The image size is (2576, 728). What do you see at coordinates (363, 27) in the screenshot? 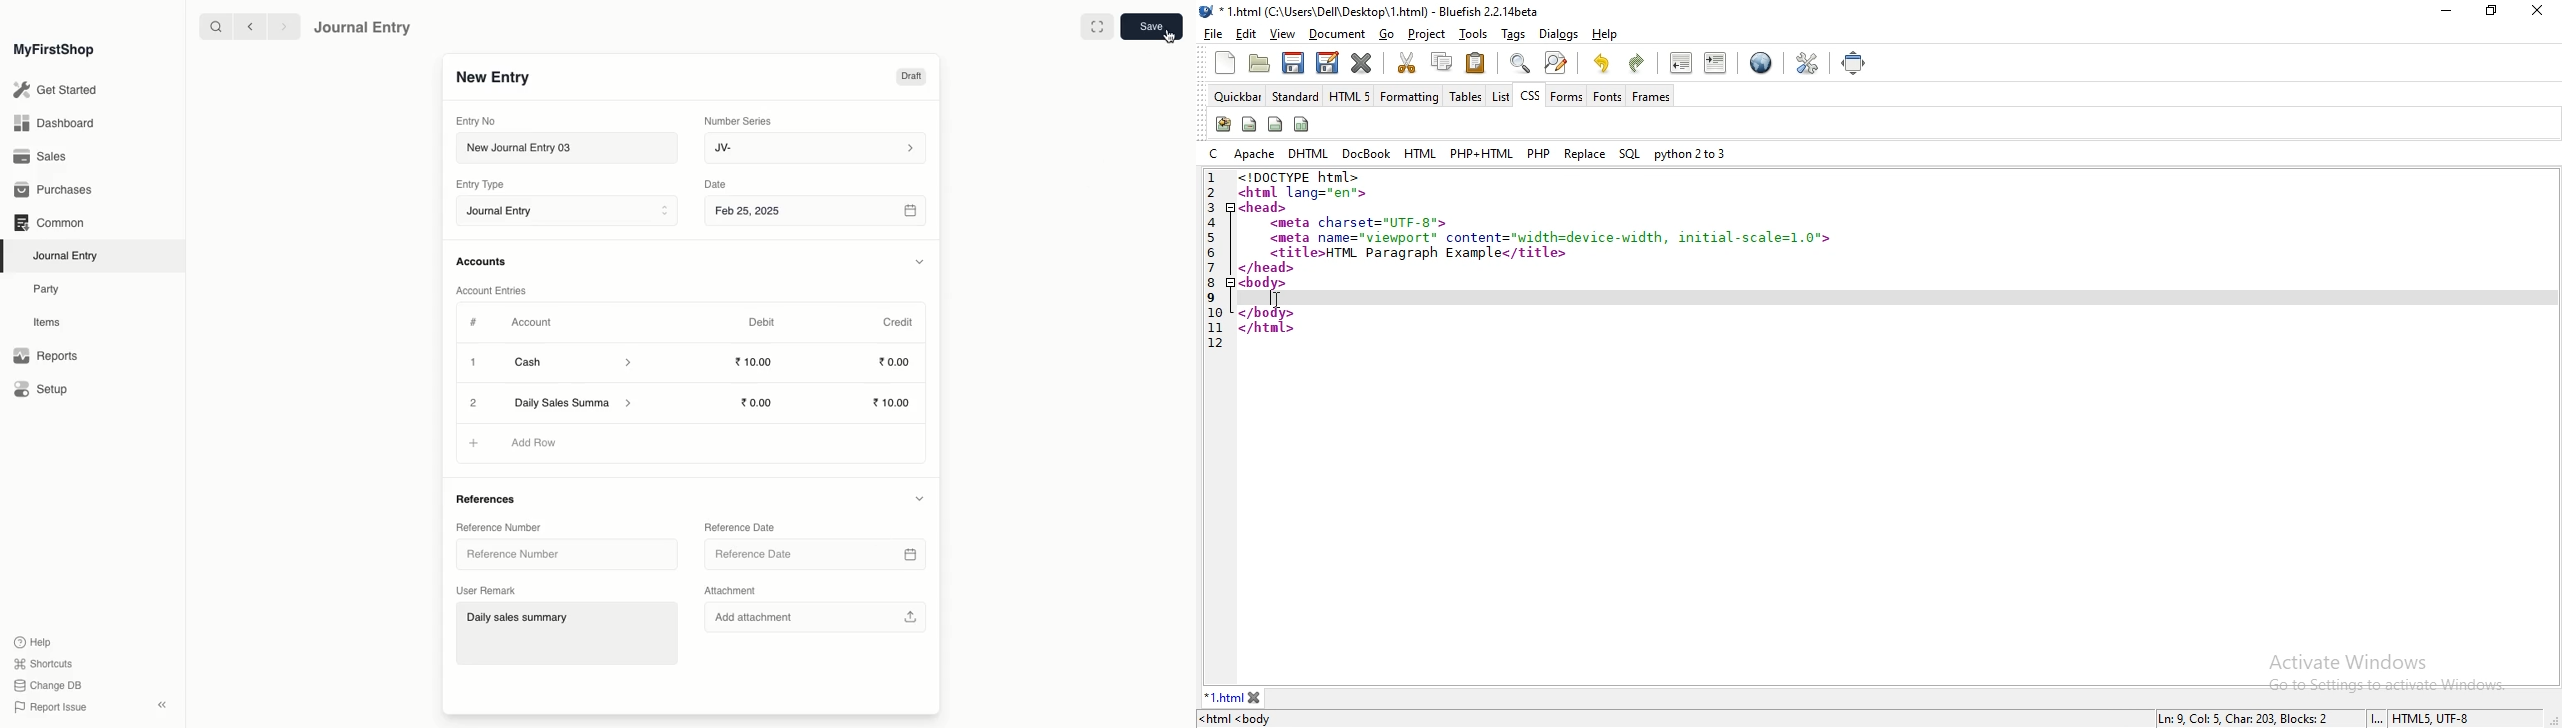
I see `Journal Entry` at bounding box center [363, 27].